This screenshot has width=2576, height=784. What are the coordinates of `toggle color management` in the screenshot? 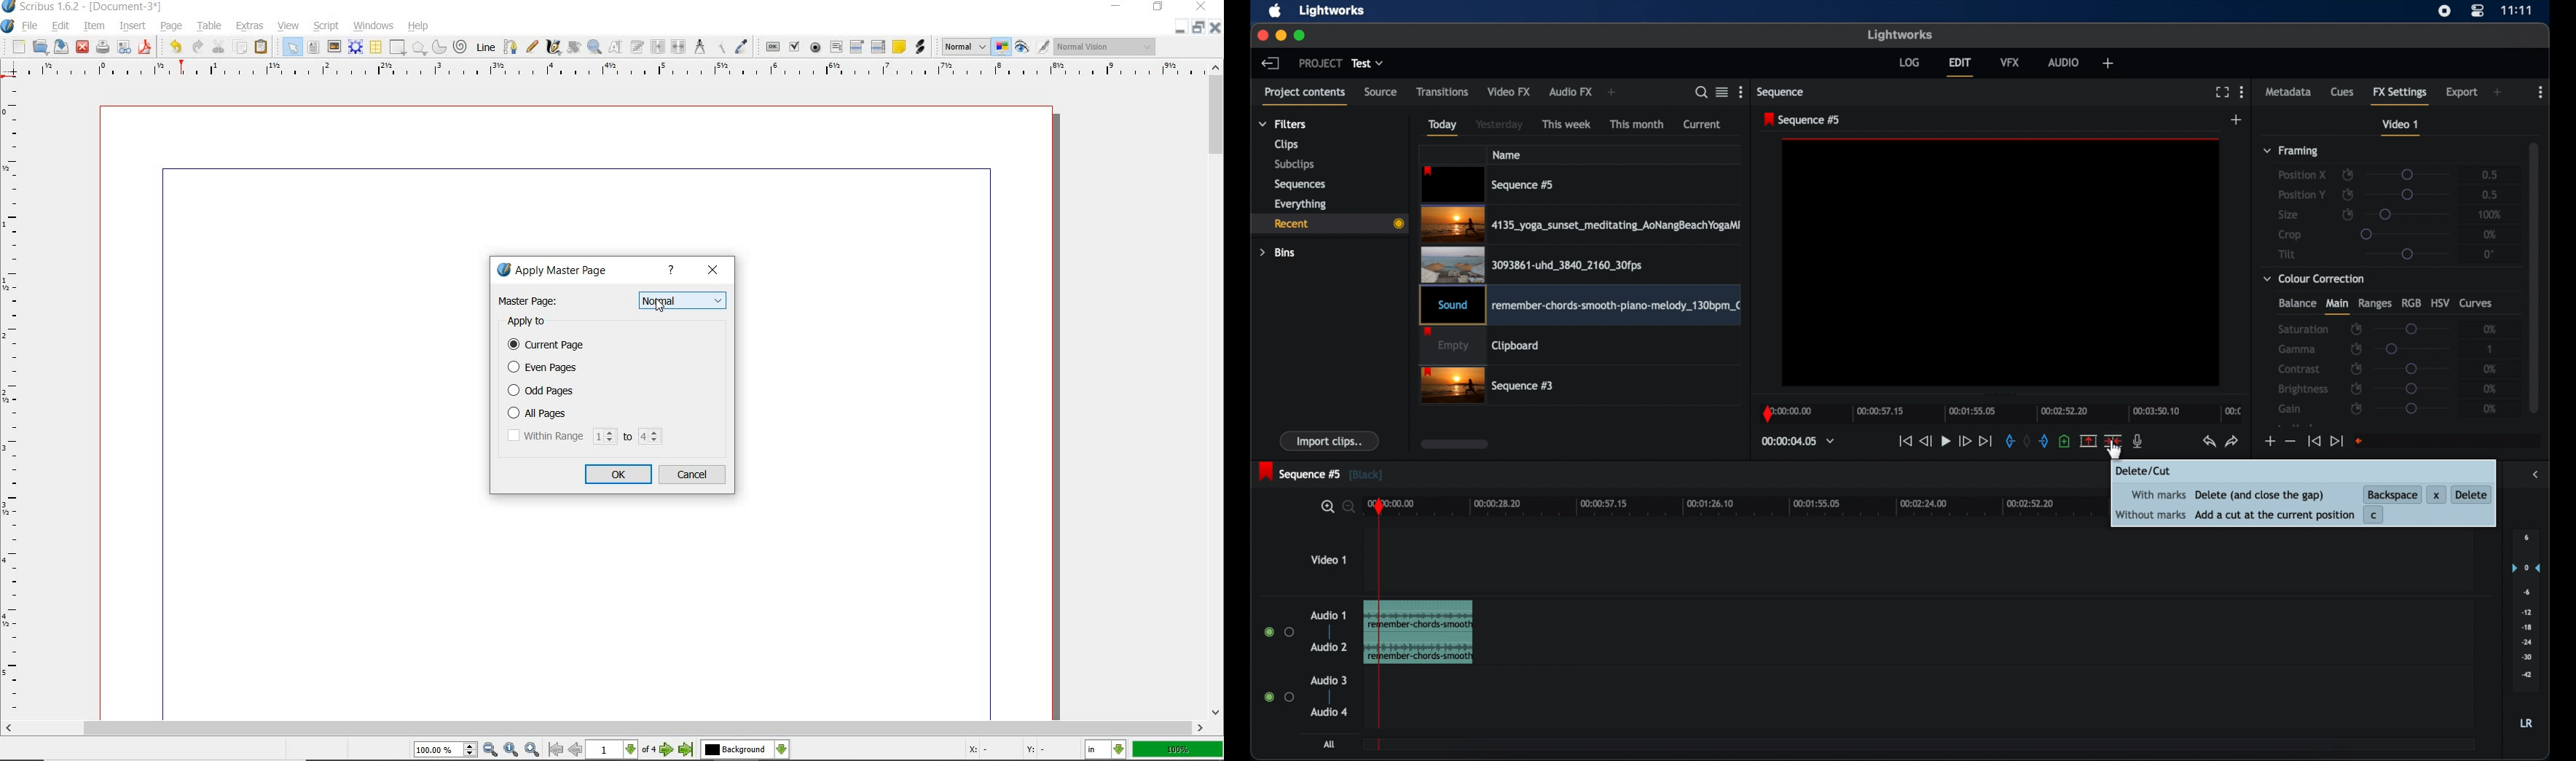 It's located at (1001, 47).